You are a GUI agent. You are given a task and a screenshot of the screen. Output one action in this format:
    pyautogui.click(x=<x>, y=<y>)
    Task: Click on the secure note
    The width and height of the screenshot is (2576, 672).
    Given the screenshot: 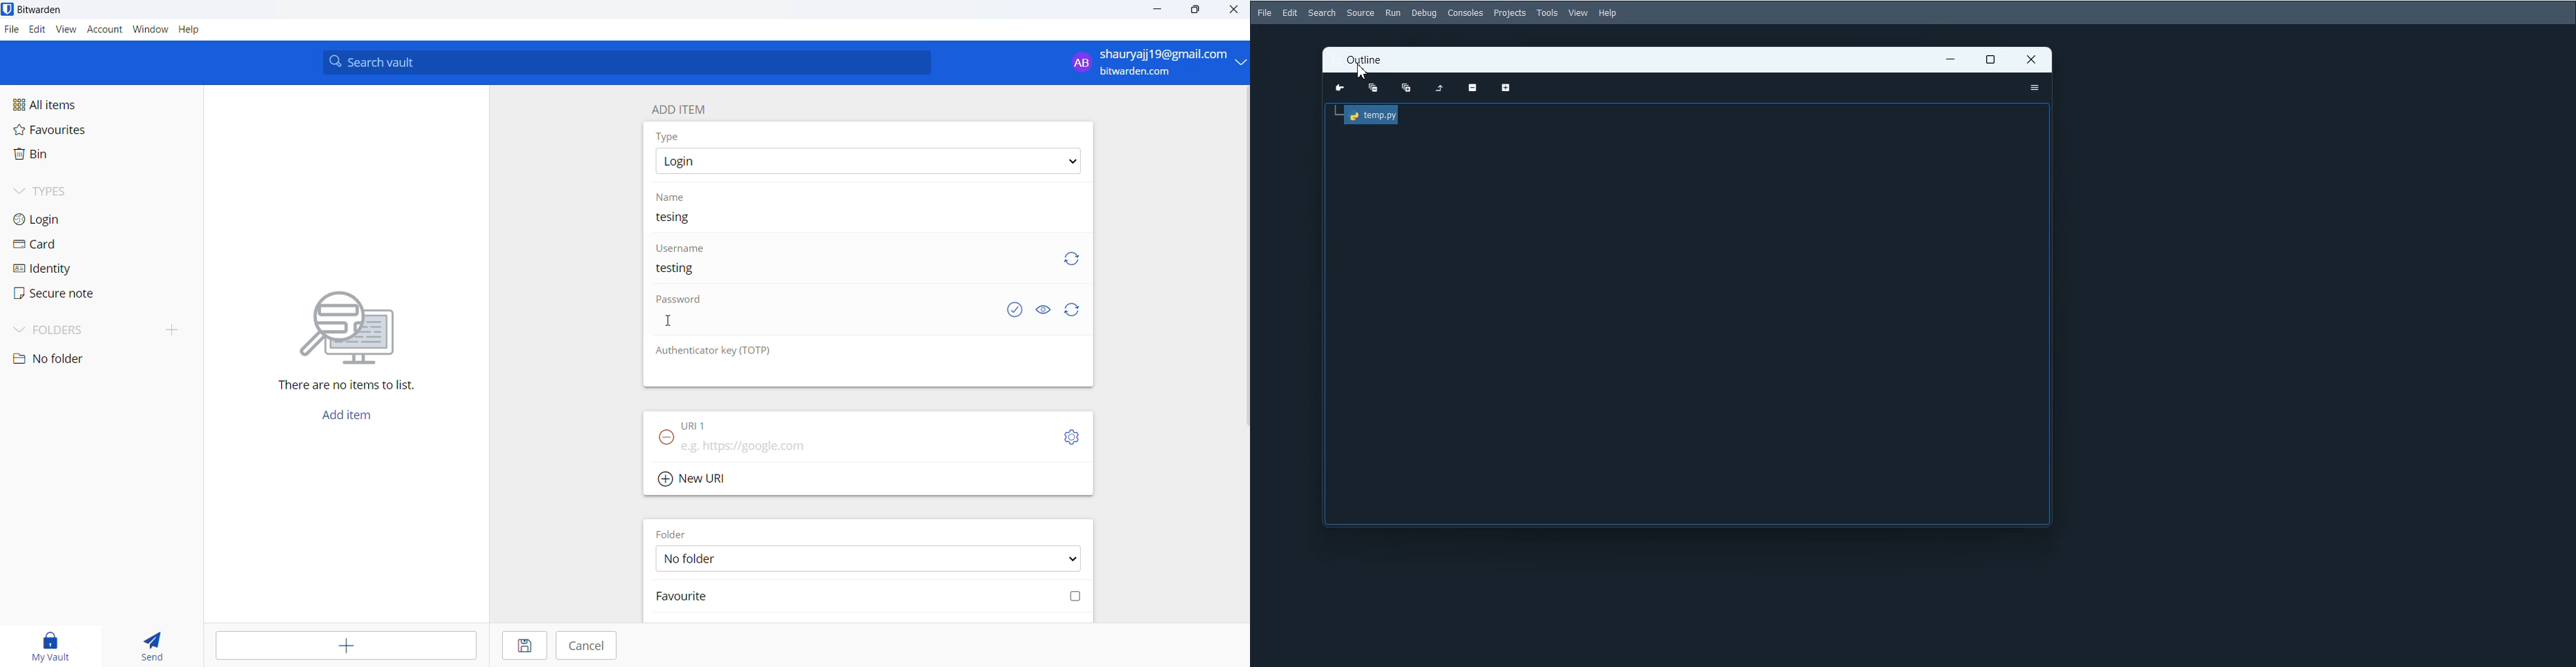 What is the action you would take?
    pyautogui.click(x=52, y=294)
    